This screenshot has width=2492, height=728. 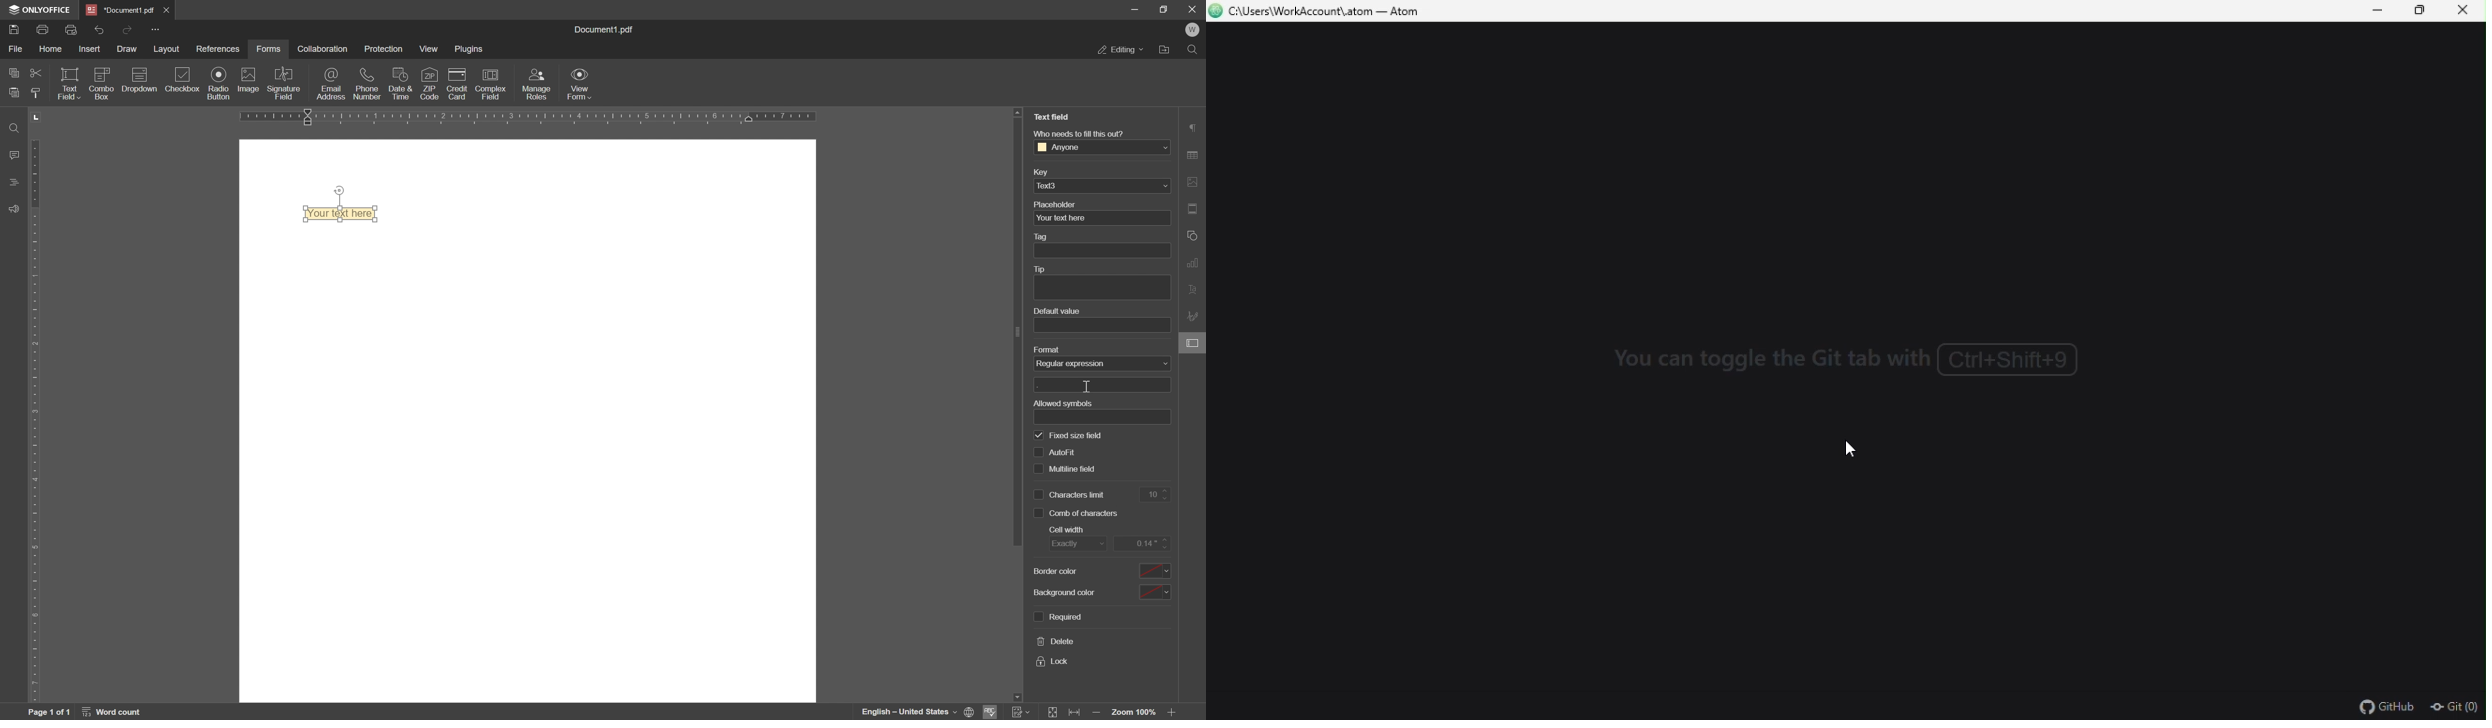 I want to click on Git, so click(x=2455, y=707).